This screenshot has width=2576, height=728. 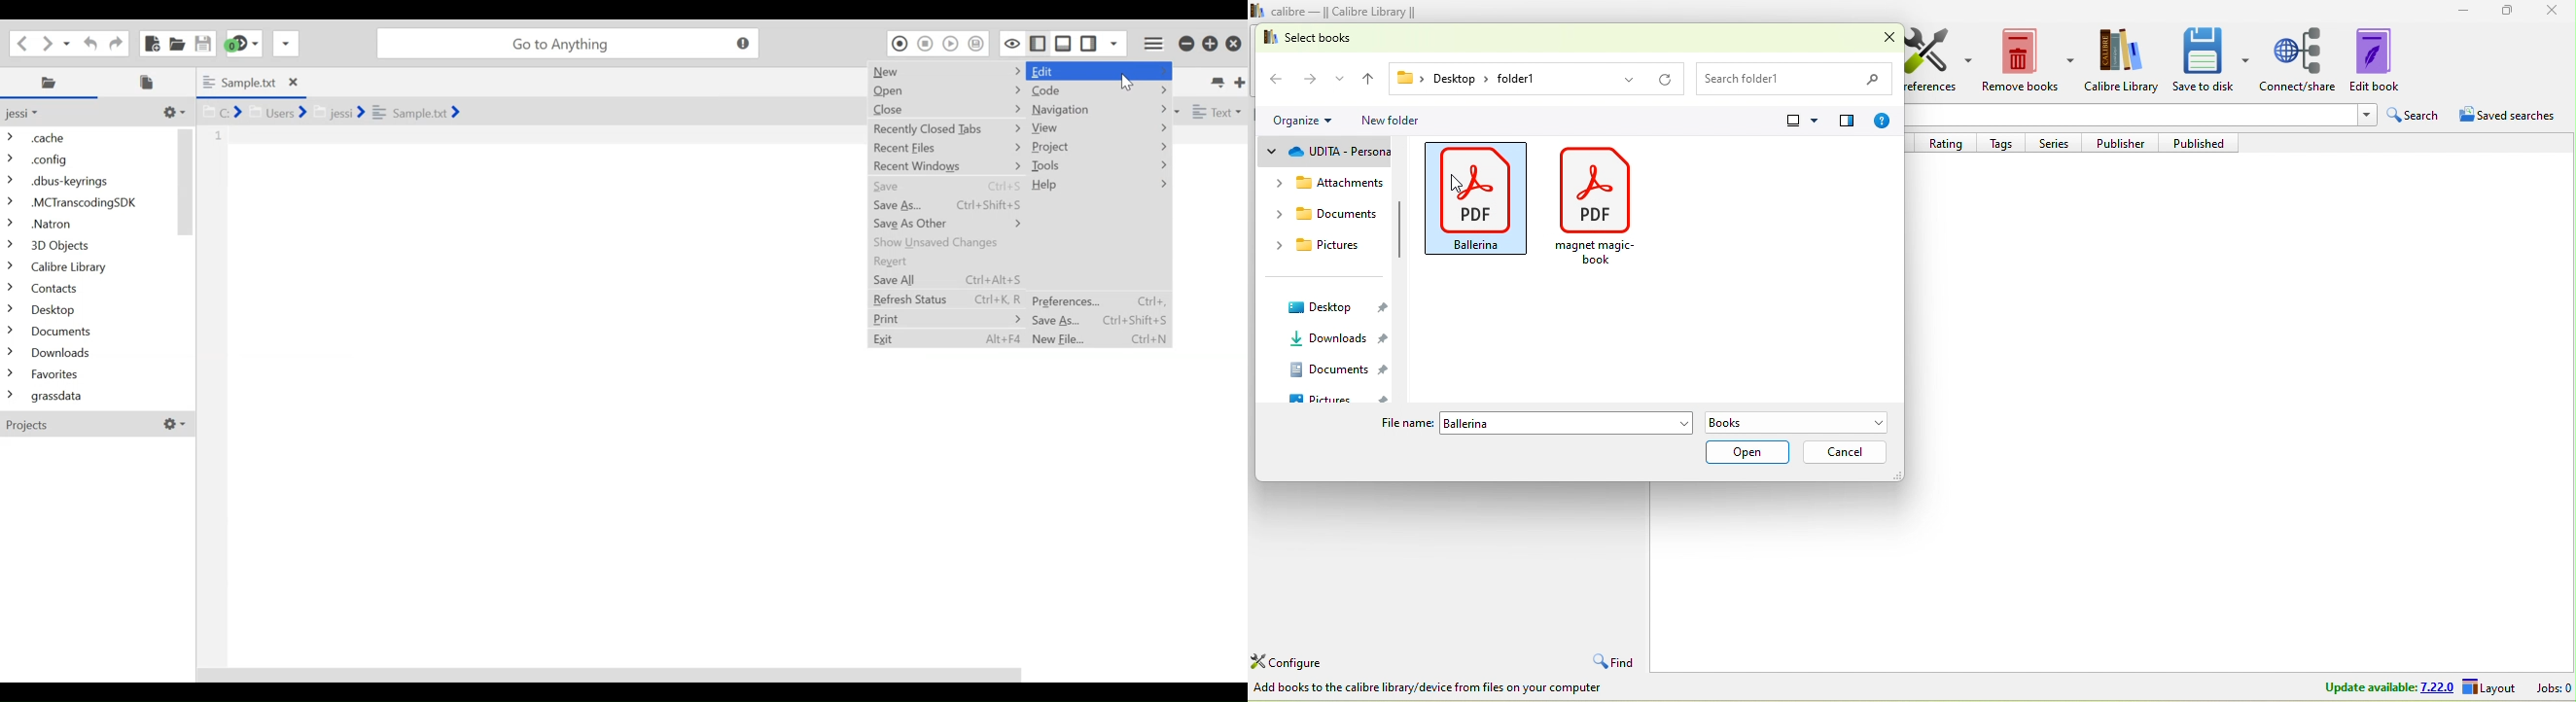 I want to click on magnet magic book, so click(x=1600, y=203).